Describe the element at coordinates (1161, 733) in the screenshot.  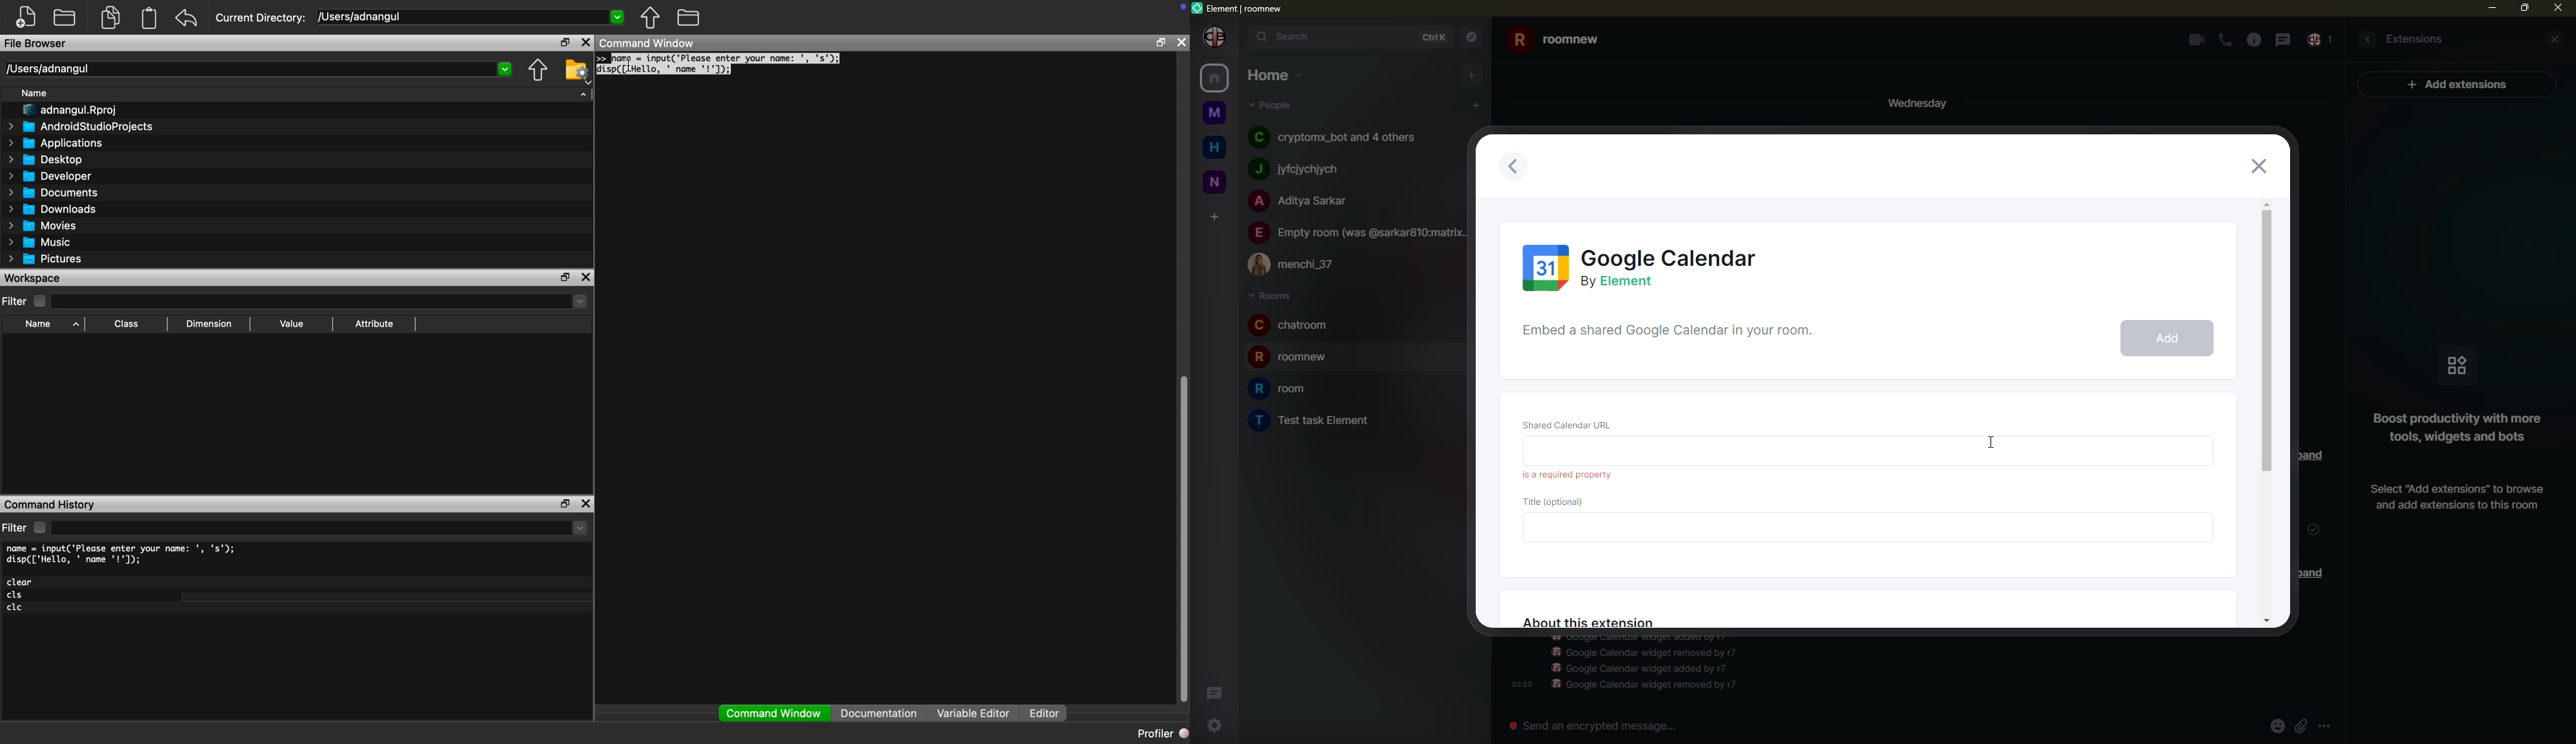
I see `Profiler` at that location.